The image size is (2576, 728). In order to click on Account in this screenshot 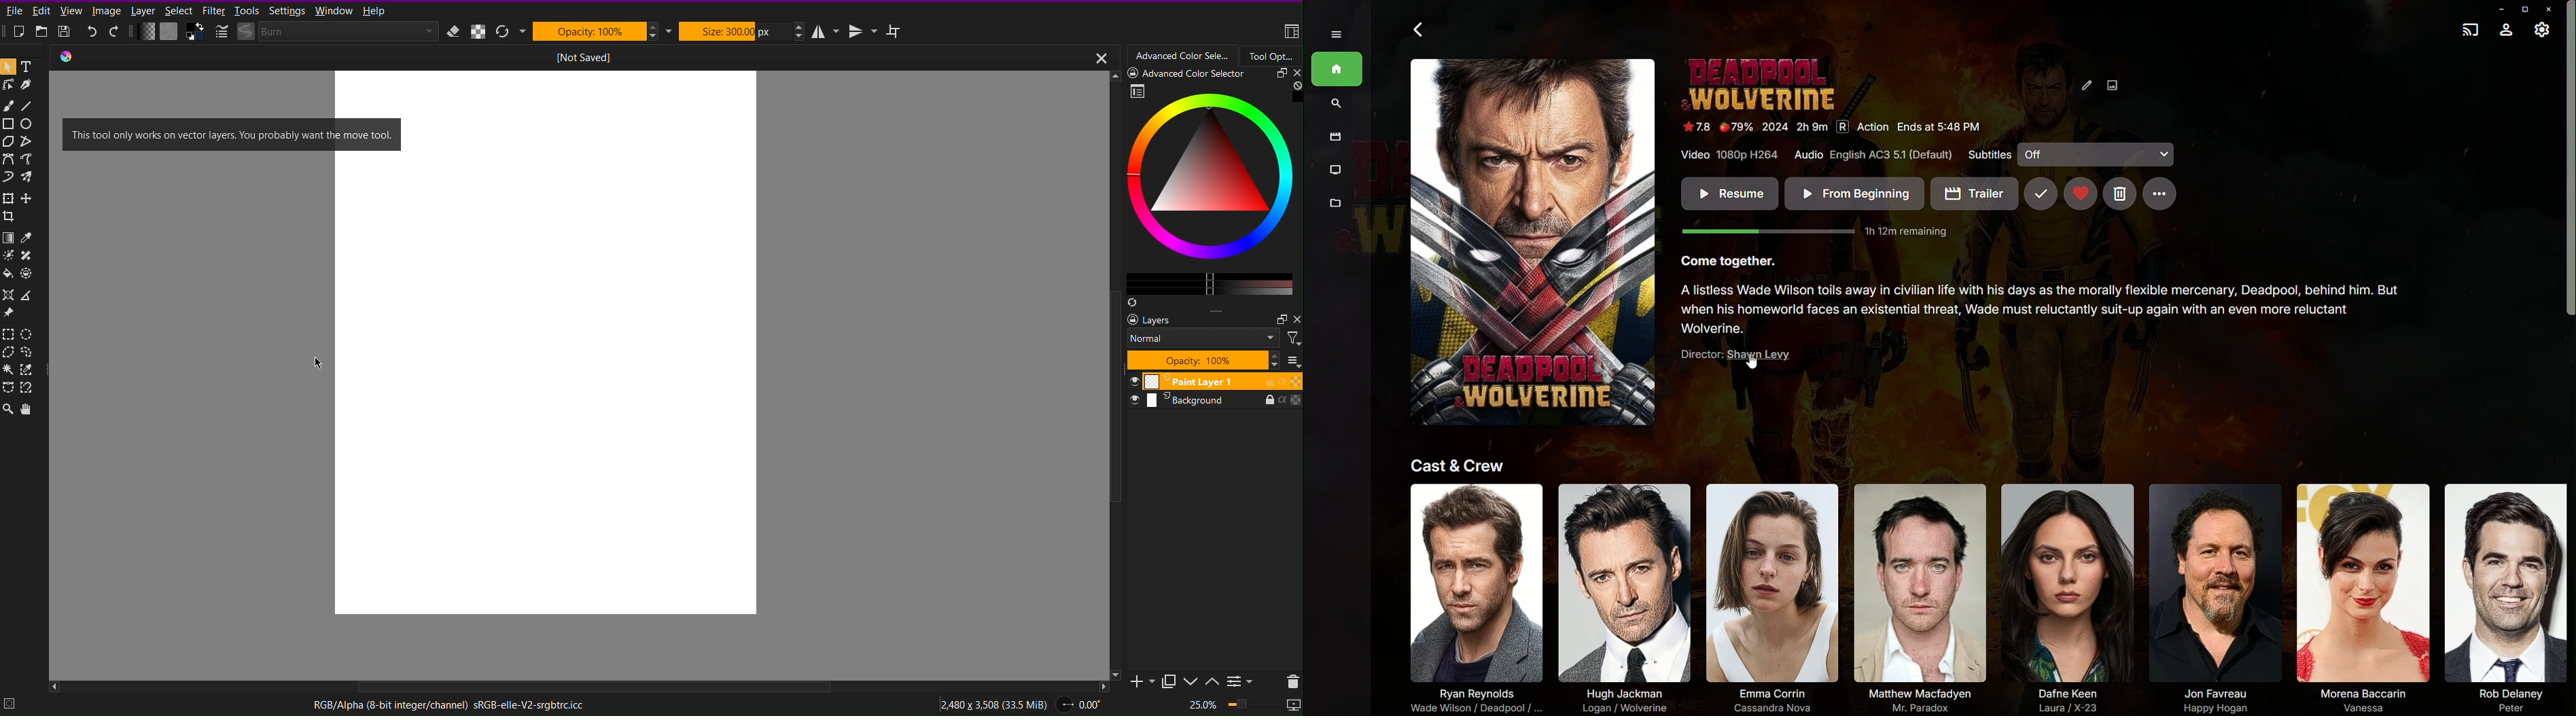, I will do `click(2508, 30)`.